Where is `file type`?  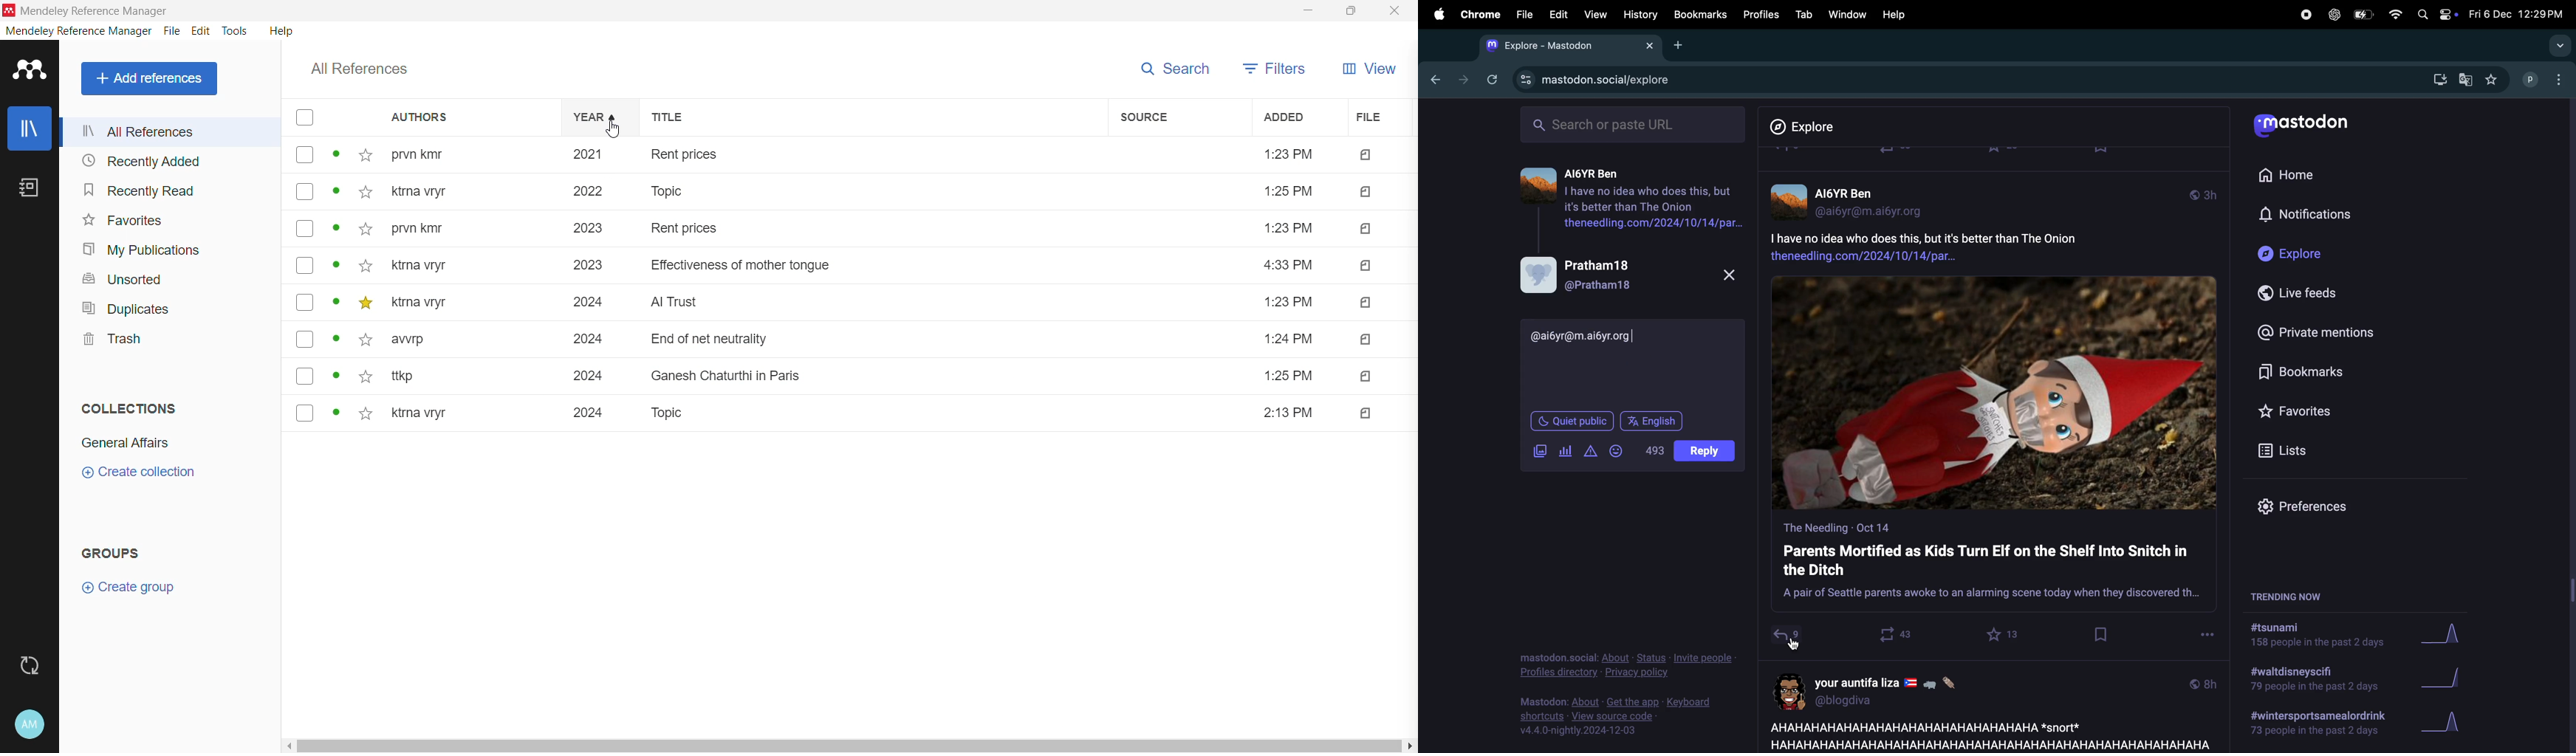
file type is located at coordinates (1367, 302).